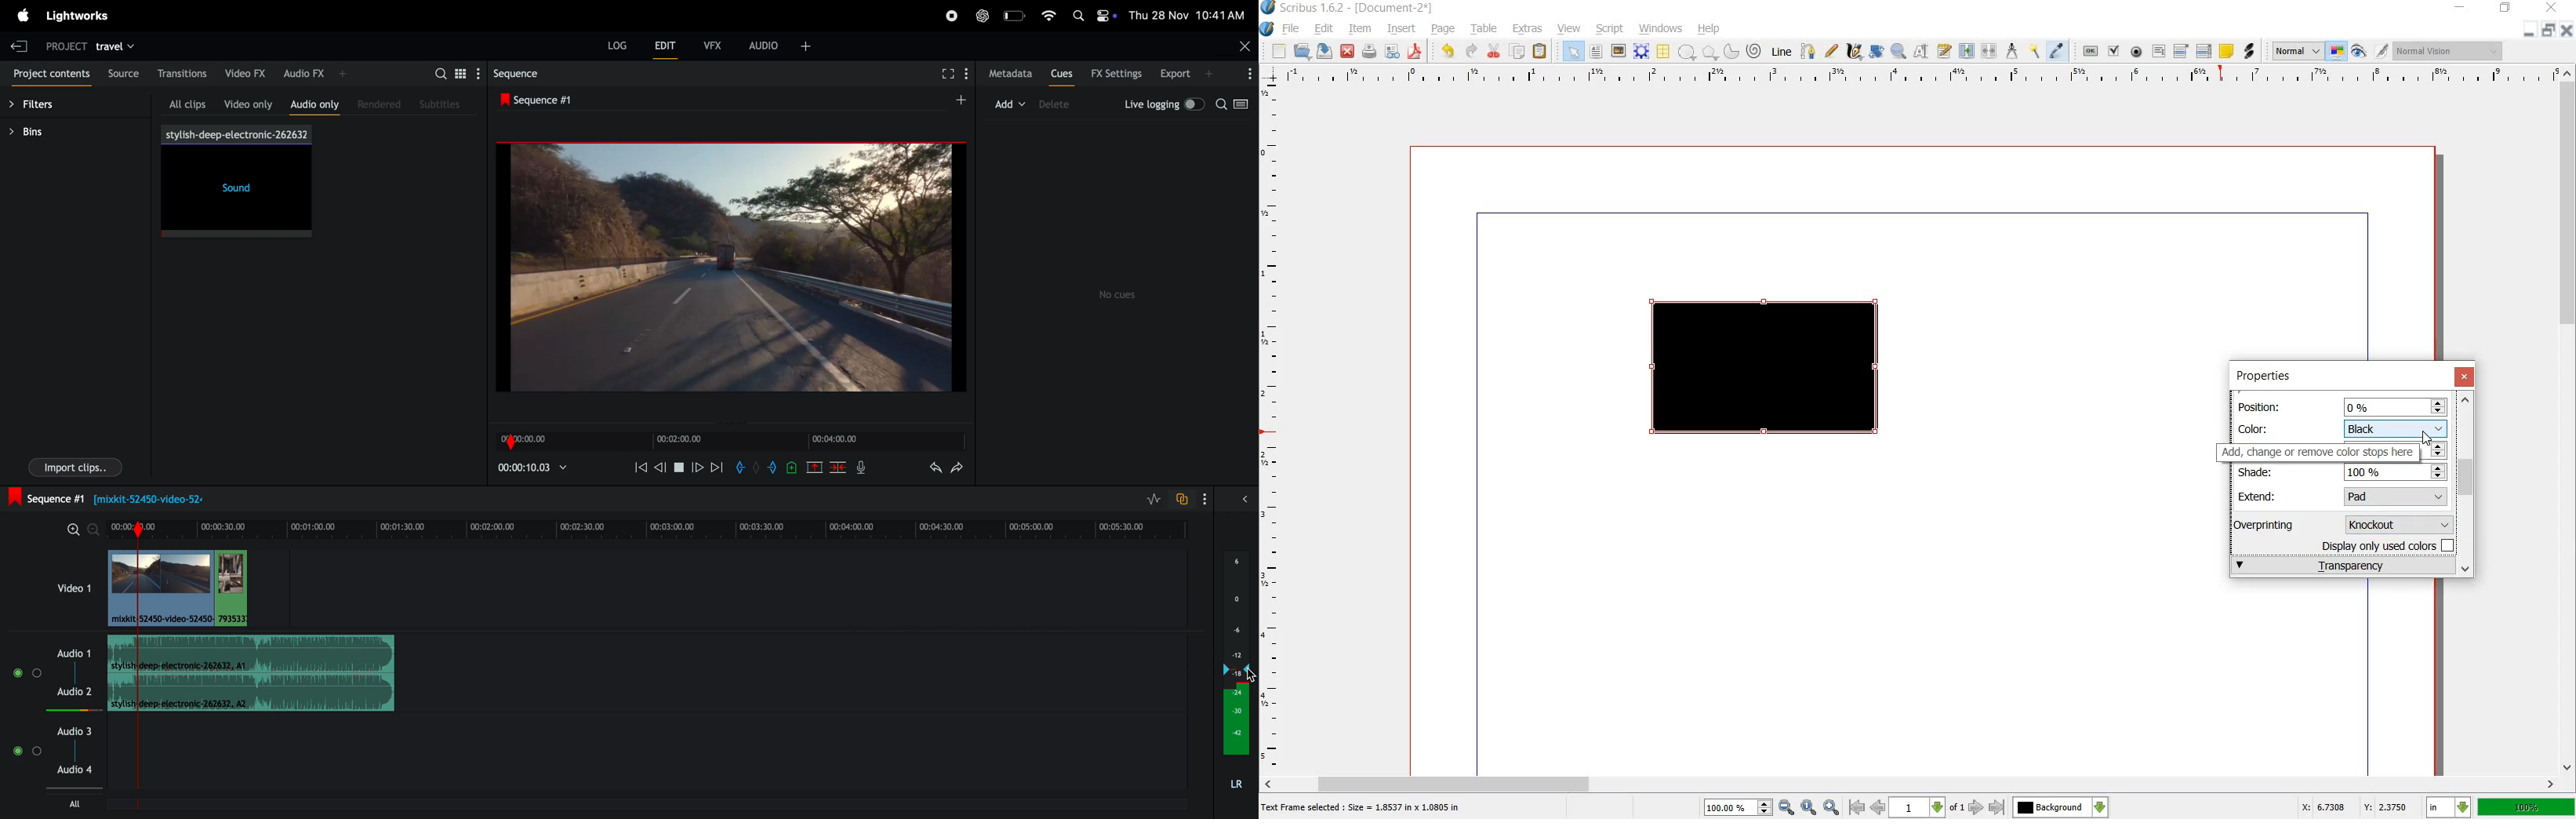 This screenshot has height=840, width=2576. What do you see at coordinates (1015, 15) in the screenshot?
I see `battery` at bounding box center [1015, 15].